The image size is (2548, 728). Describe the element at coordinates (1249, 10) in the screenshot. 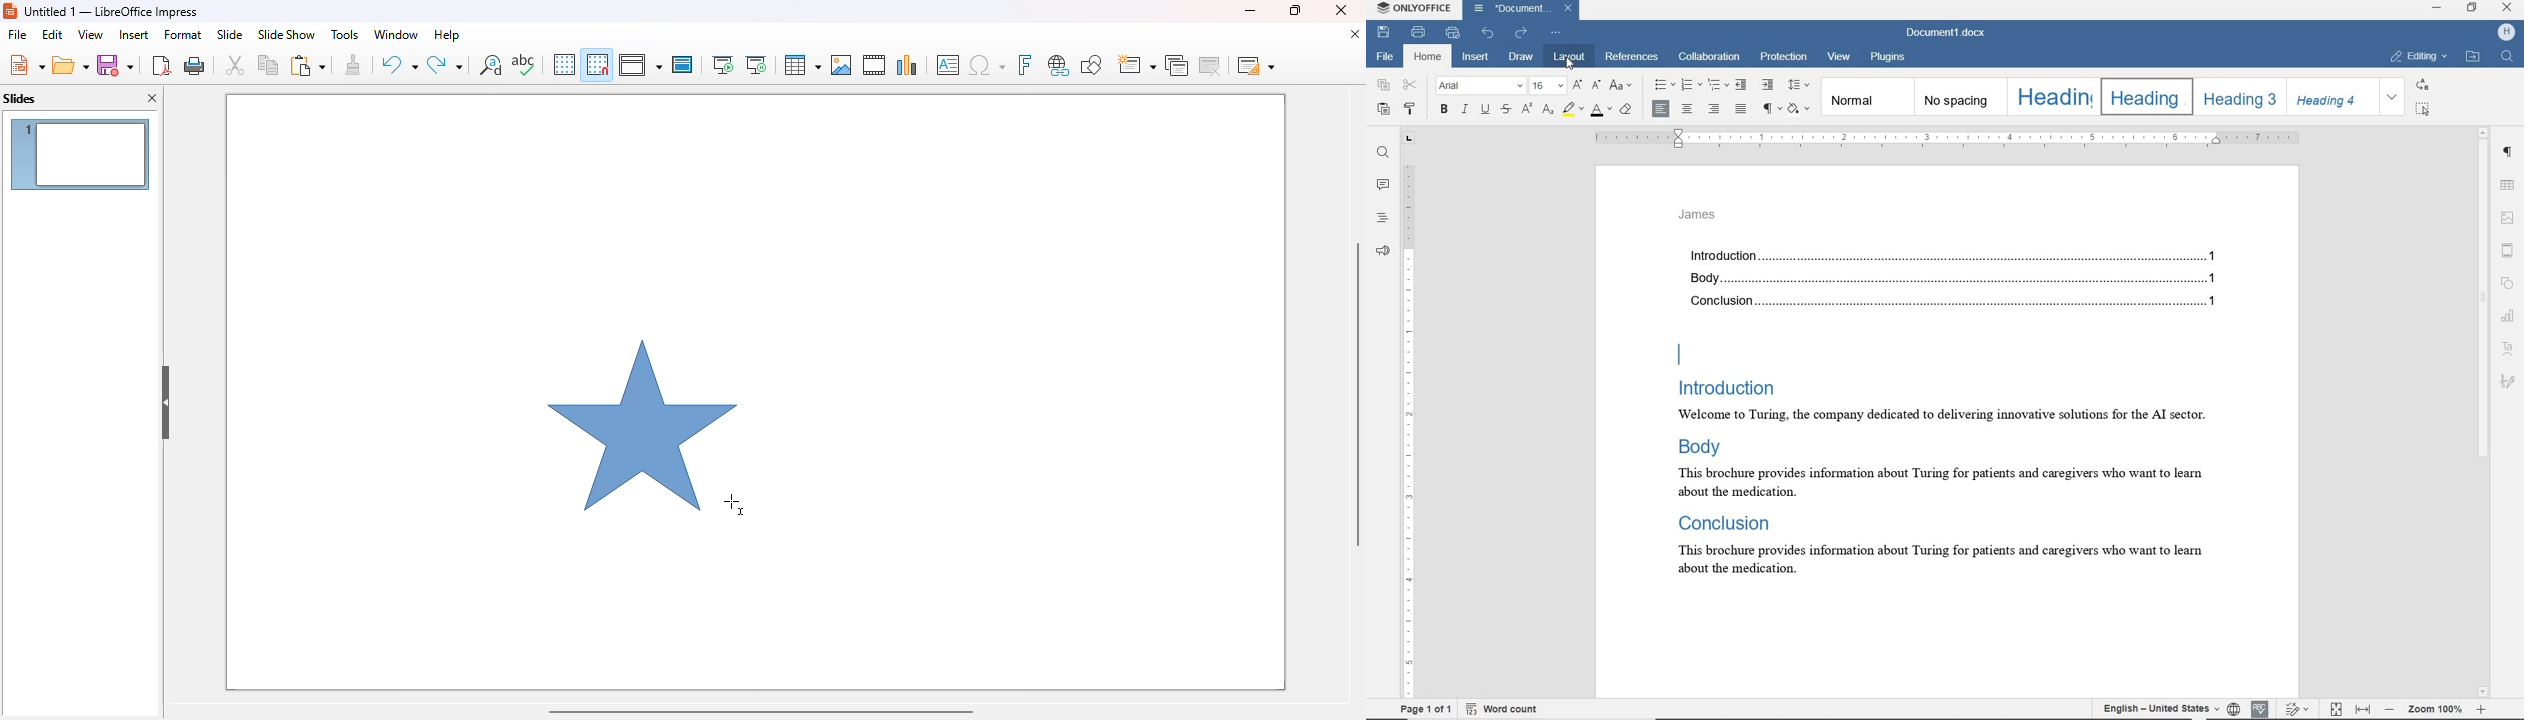

I see `minimize` at that location.